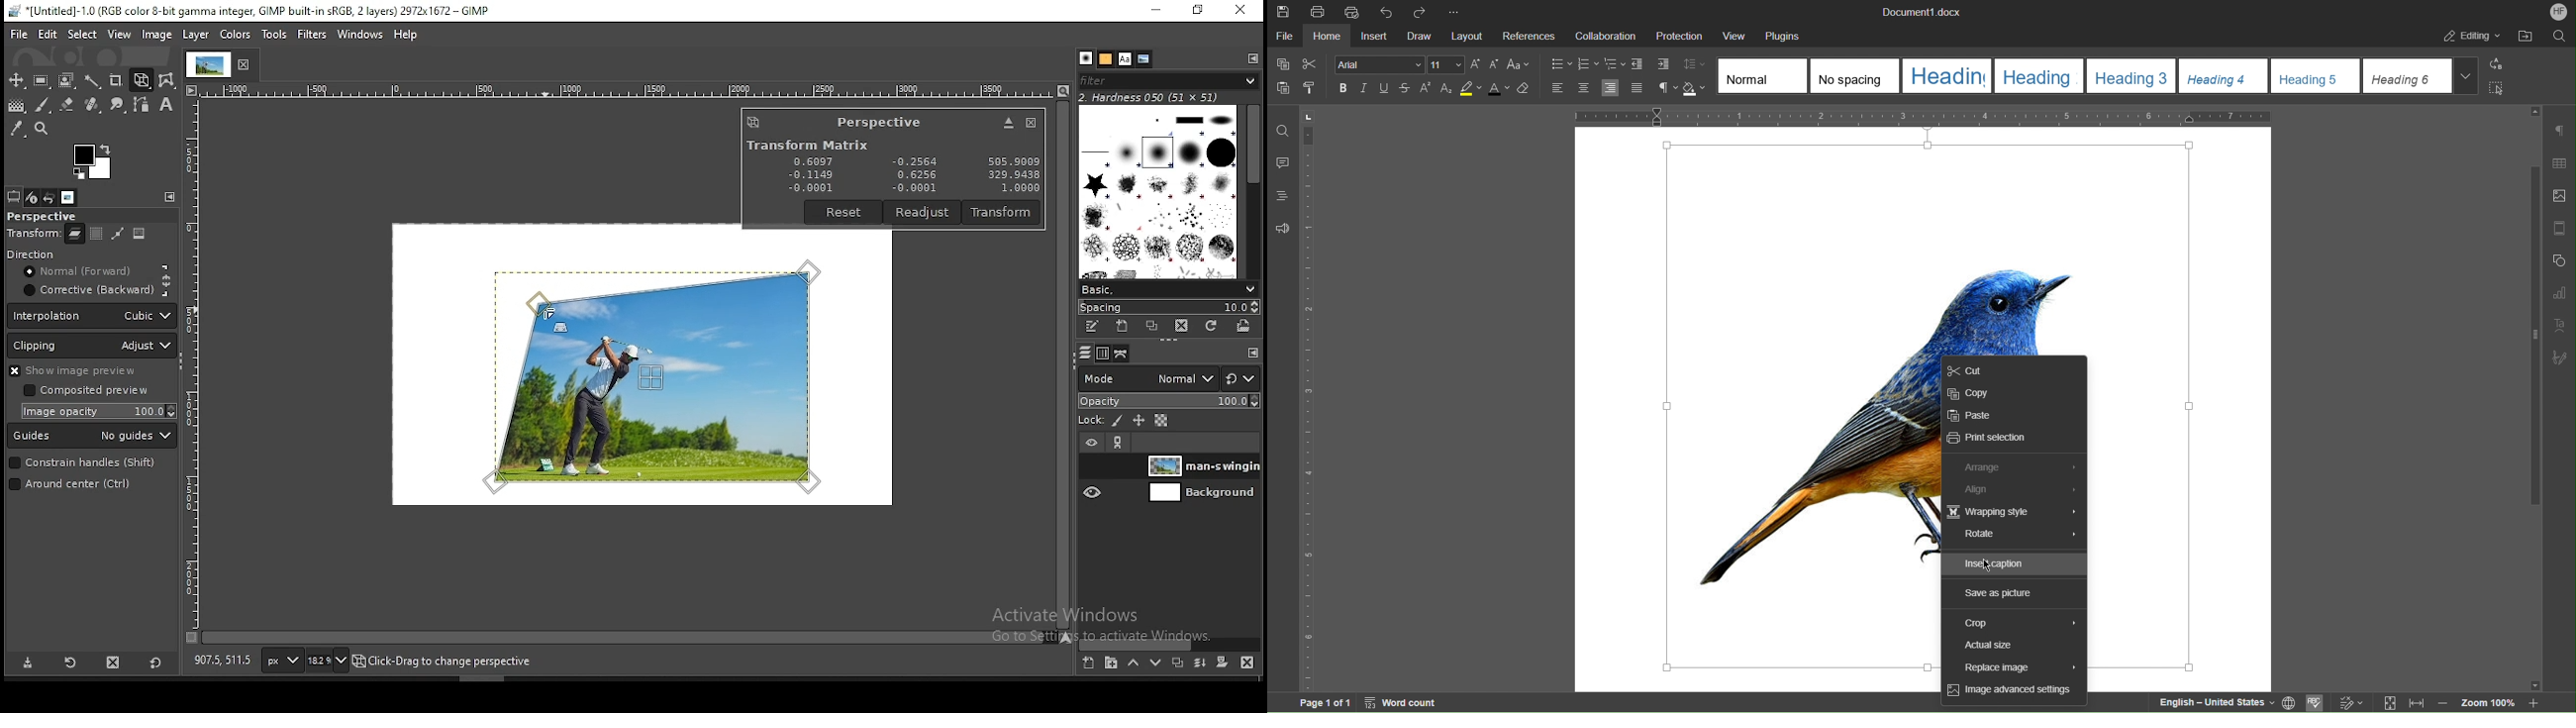 The width and height of the screenshot is (2576, 728). What do you see at coordinates (1091, 444) in the screenshot?
I see `layer visibility` at bounding box center [1091, 444].